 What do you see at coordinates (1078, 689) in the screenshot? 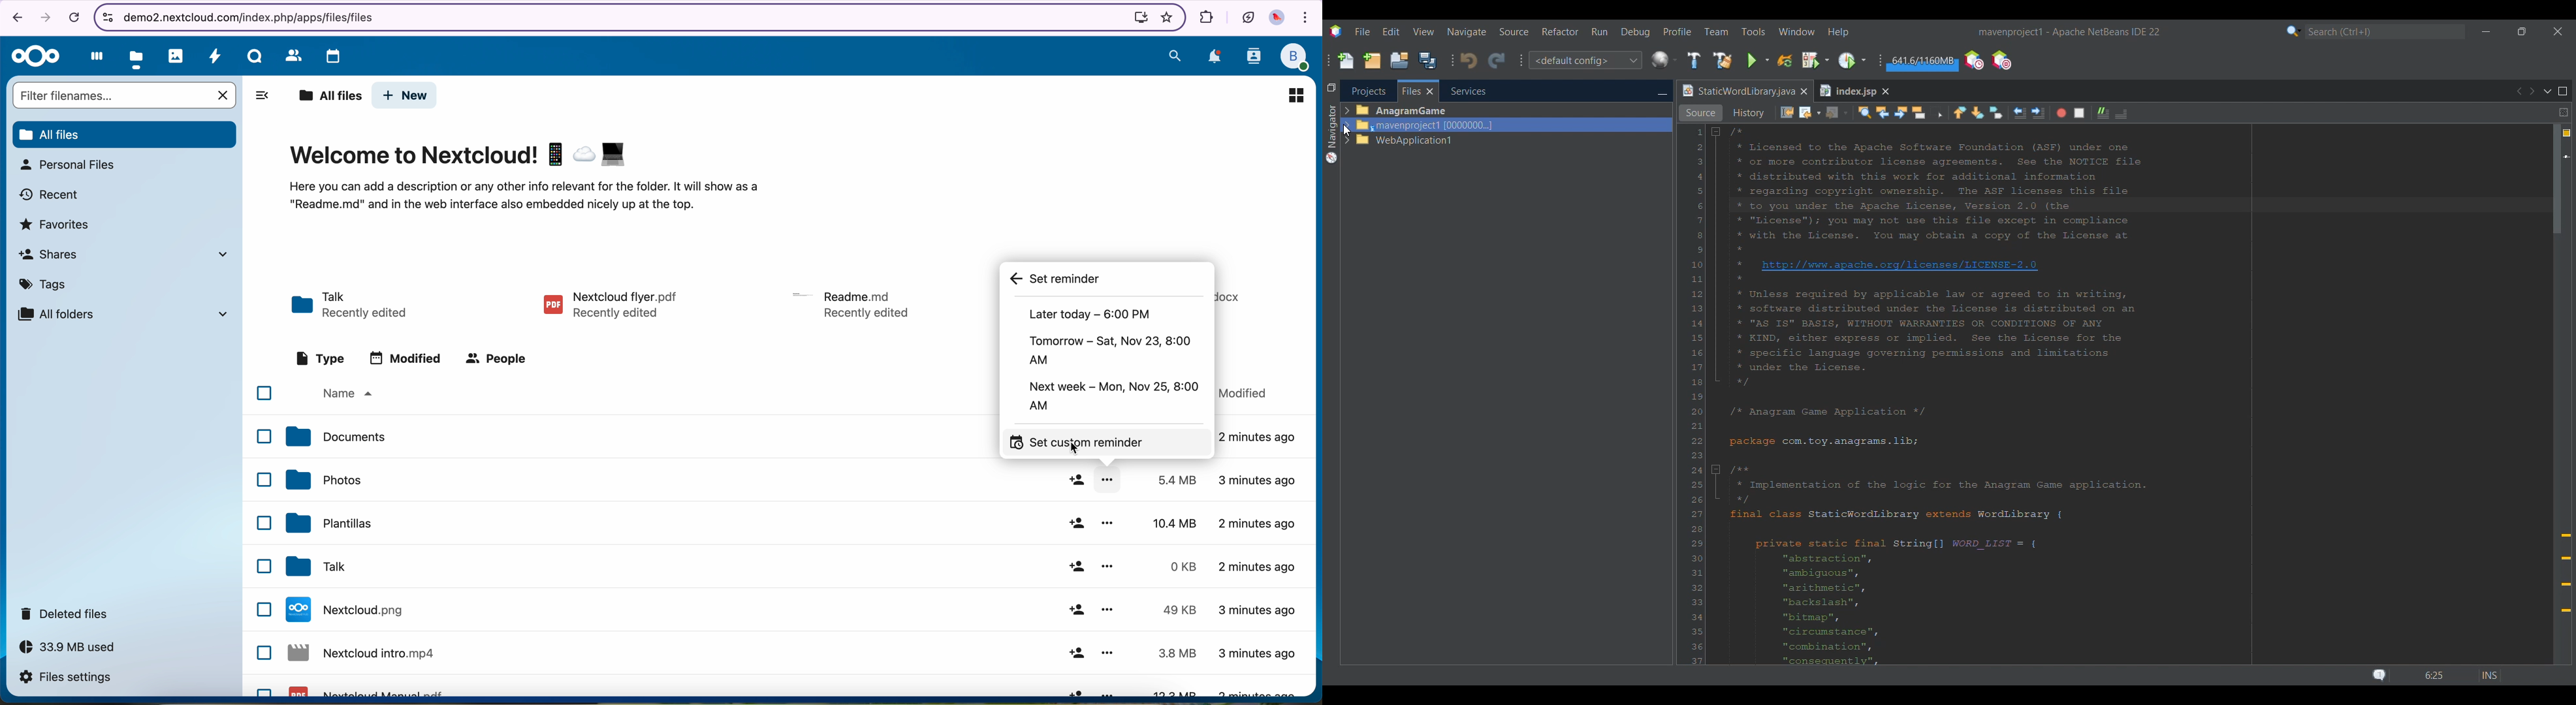
I see `share` at bounding box center [1078, 689].